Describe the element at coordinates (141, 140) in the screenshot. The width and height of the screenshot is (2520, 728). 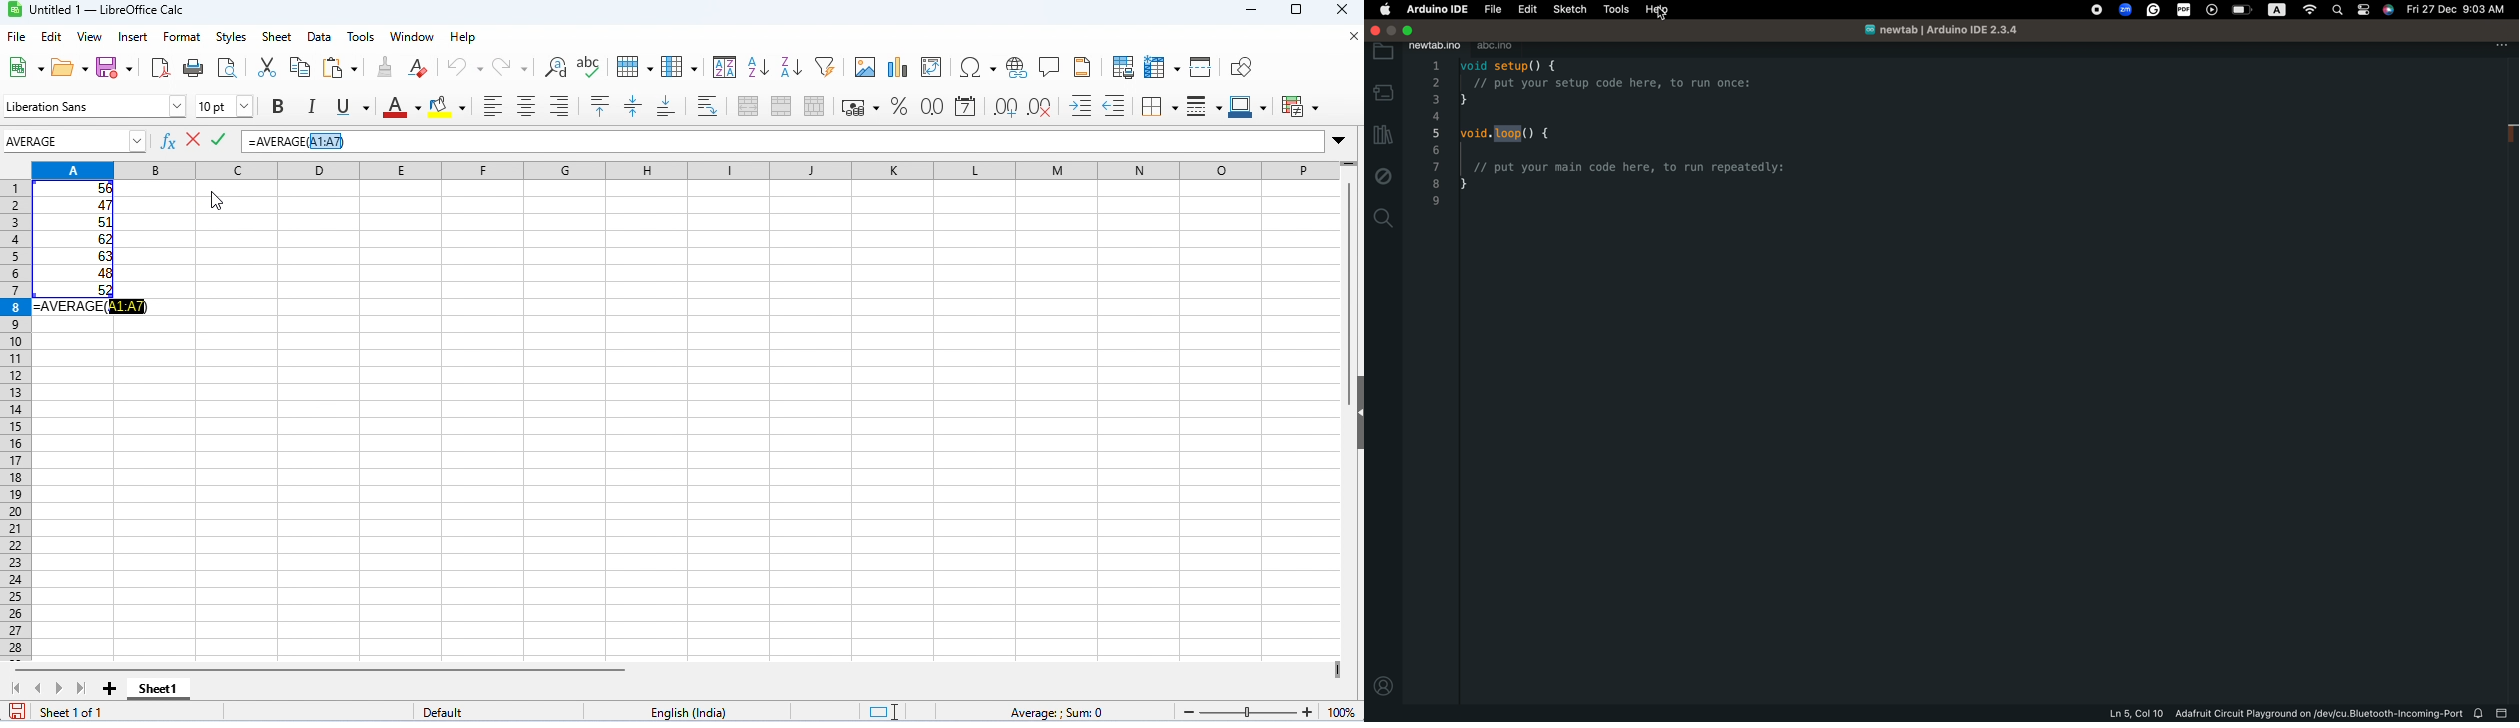
I see `drop down` at that location.